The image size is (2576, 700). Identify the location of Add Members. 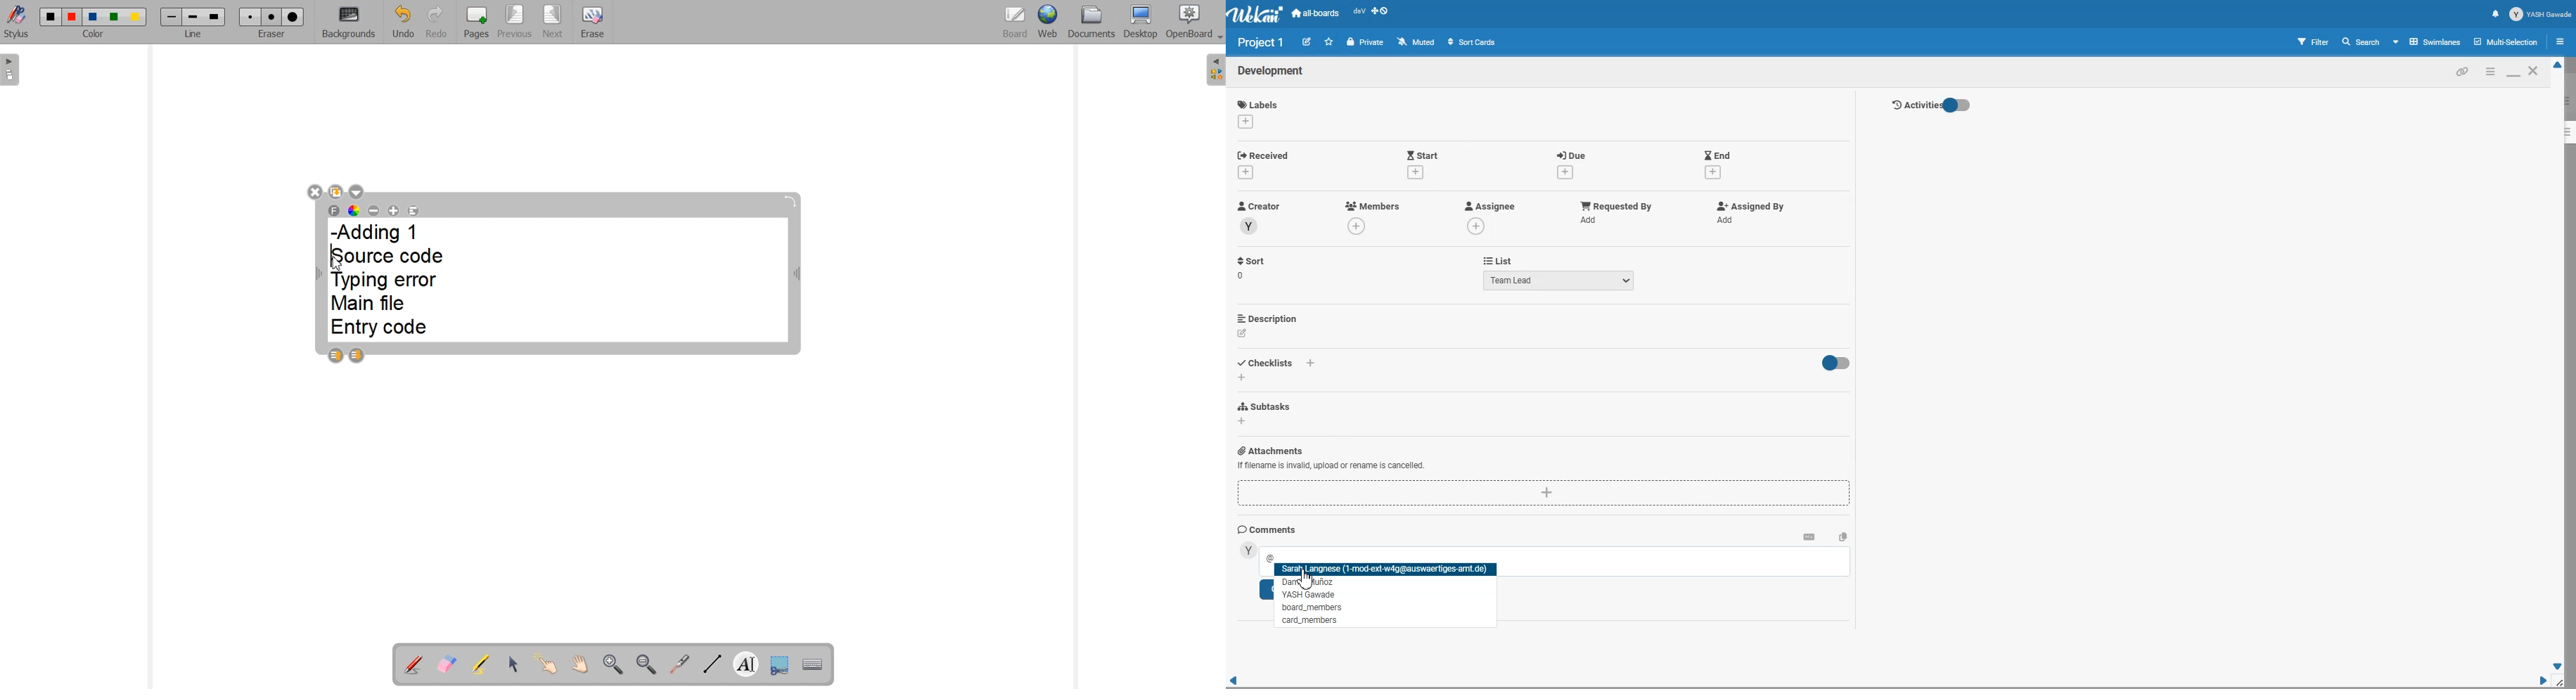
(1373, 205).